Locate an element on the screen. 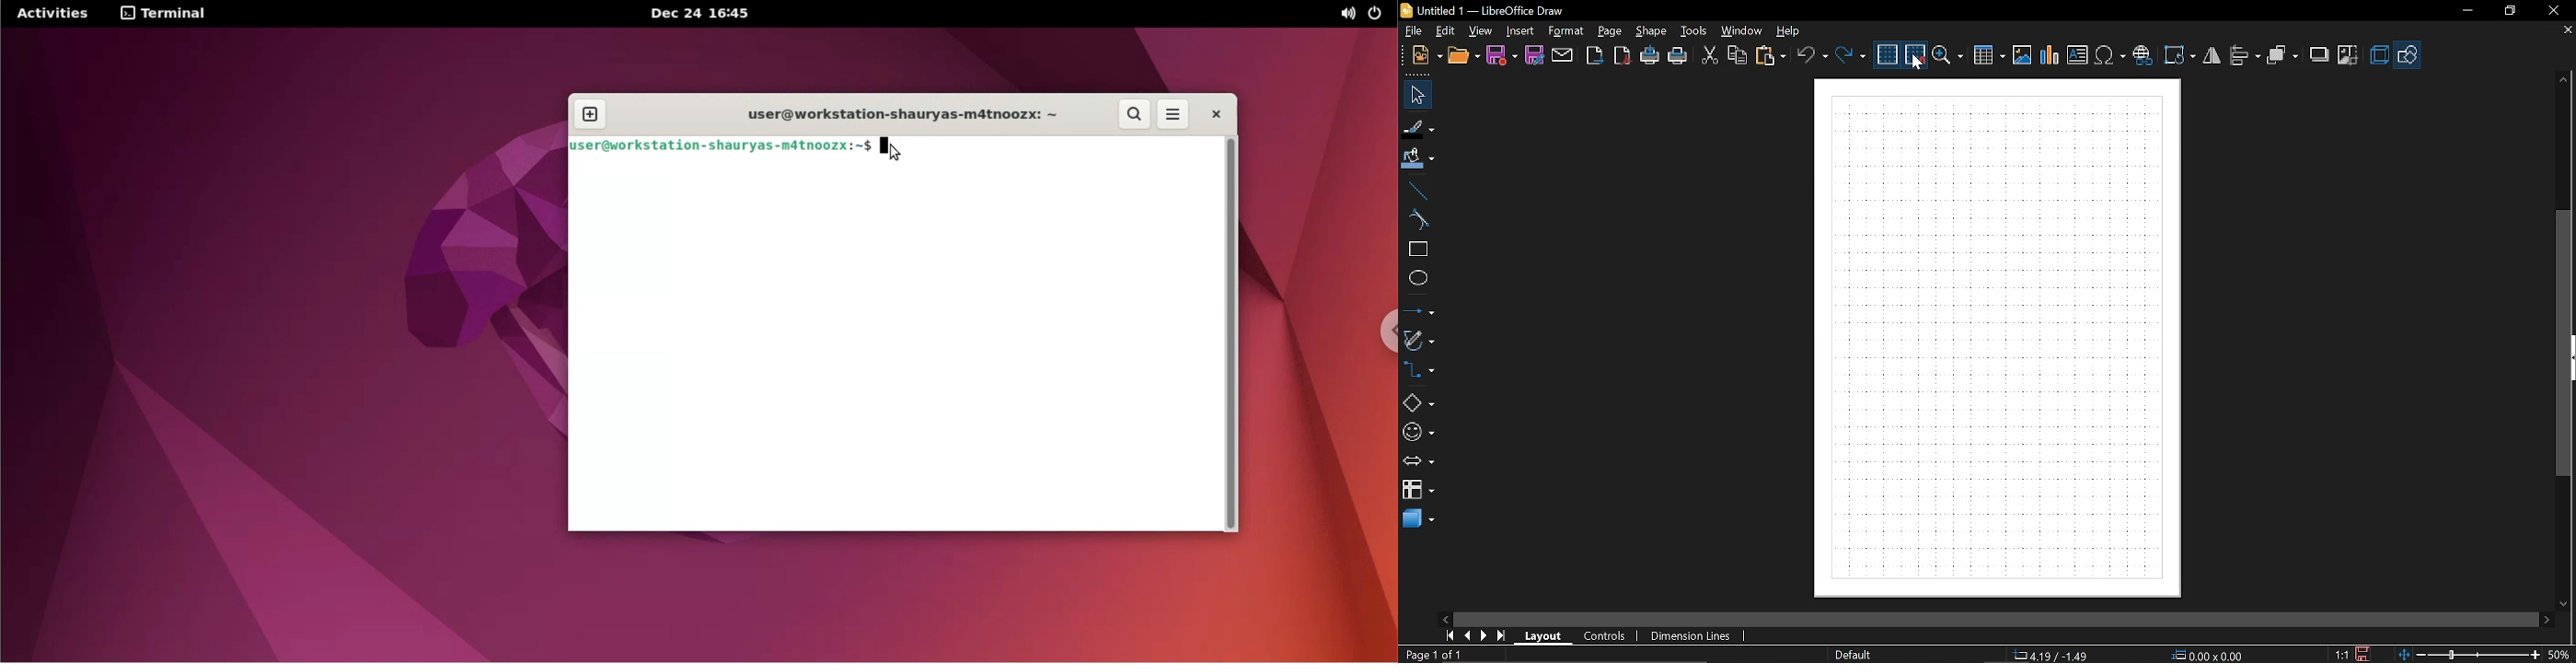 The height and width of the screenshot is (672, 2576). line is located at coordinates (1417, 191).